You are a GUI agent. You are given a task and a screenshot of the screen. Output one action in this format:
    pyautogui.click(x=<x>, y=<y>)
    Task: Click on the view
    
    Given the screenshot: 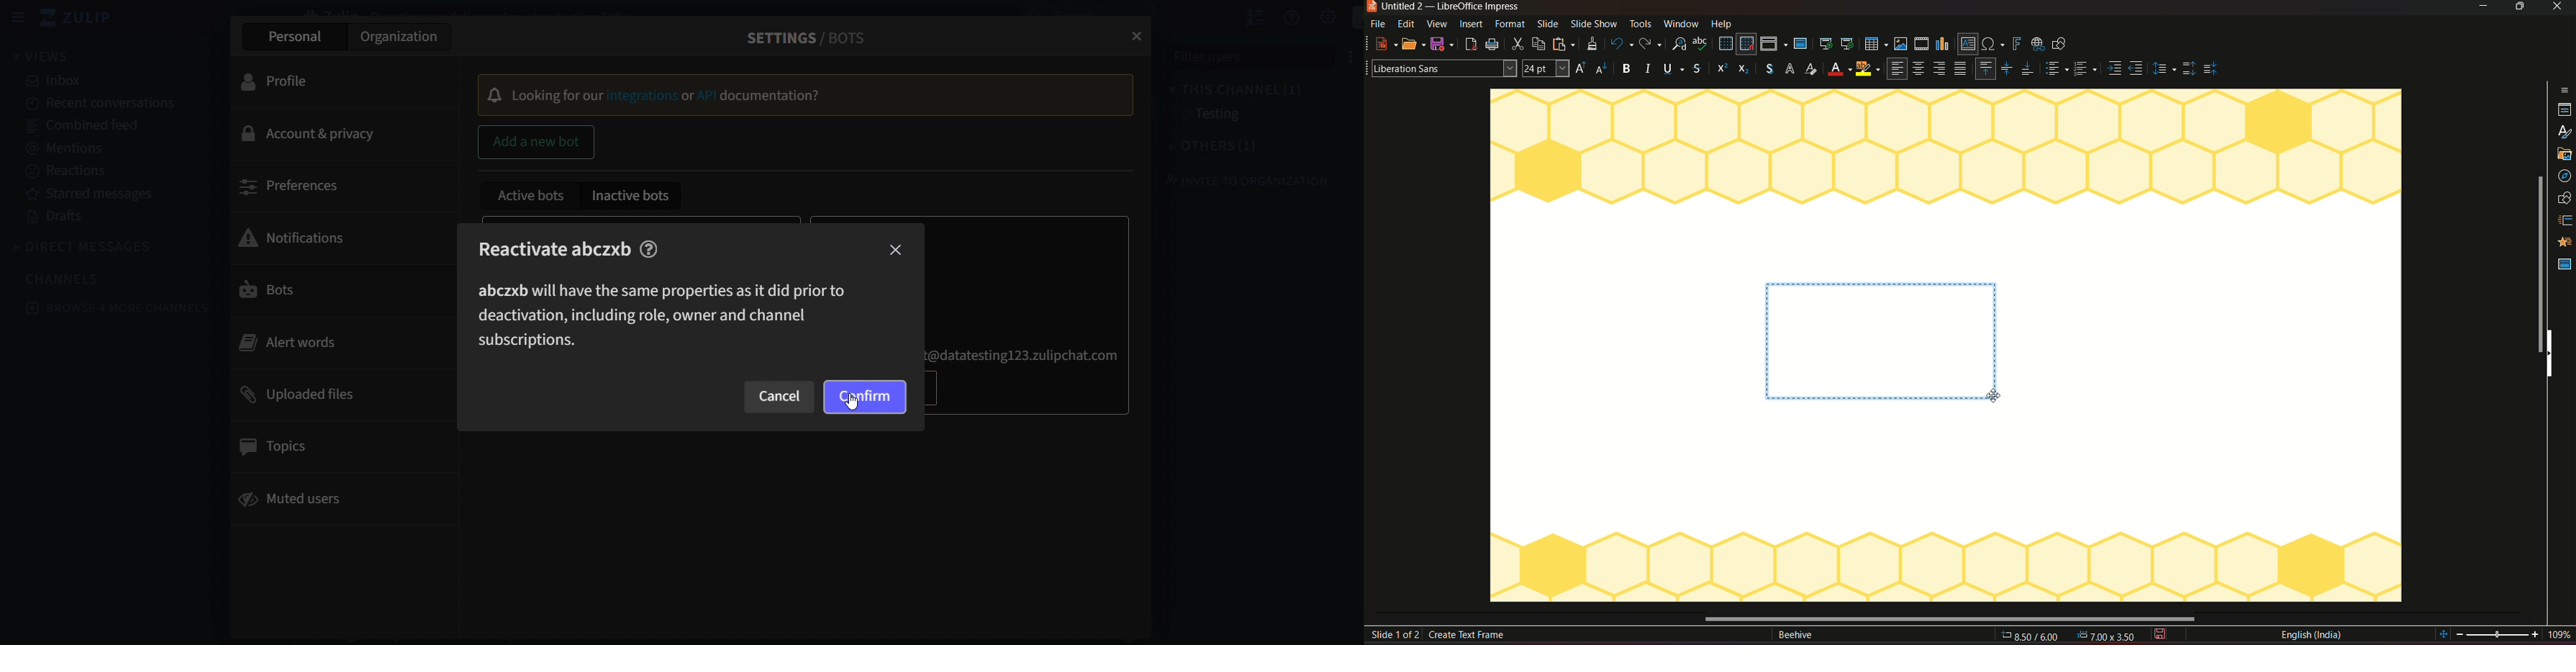 What is the action you would take?
    pyautogui.click(x=1438, y=24)
    